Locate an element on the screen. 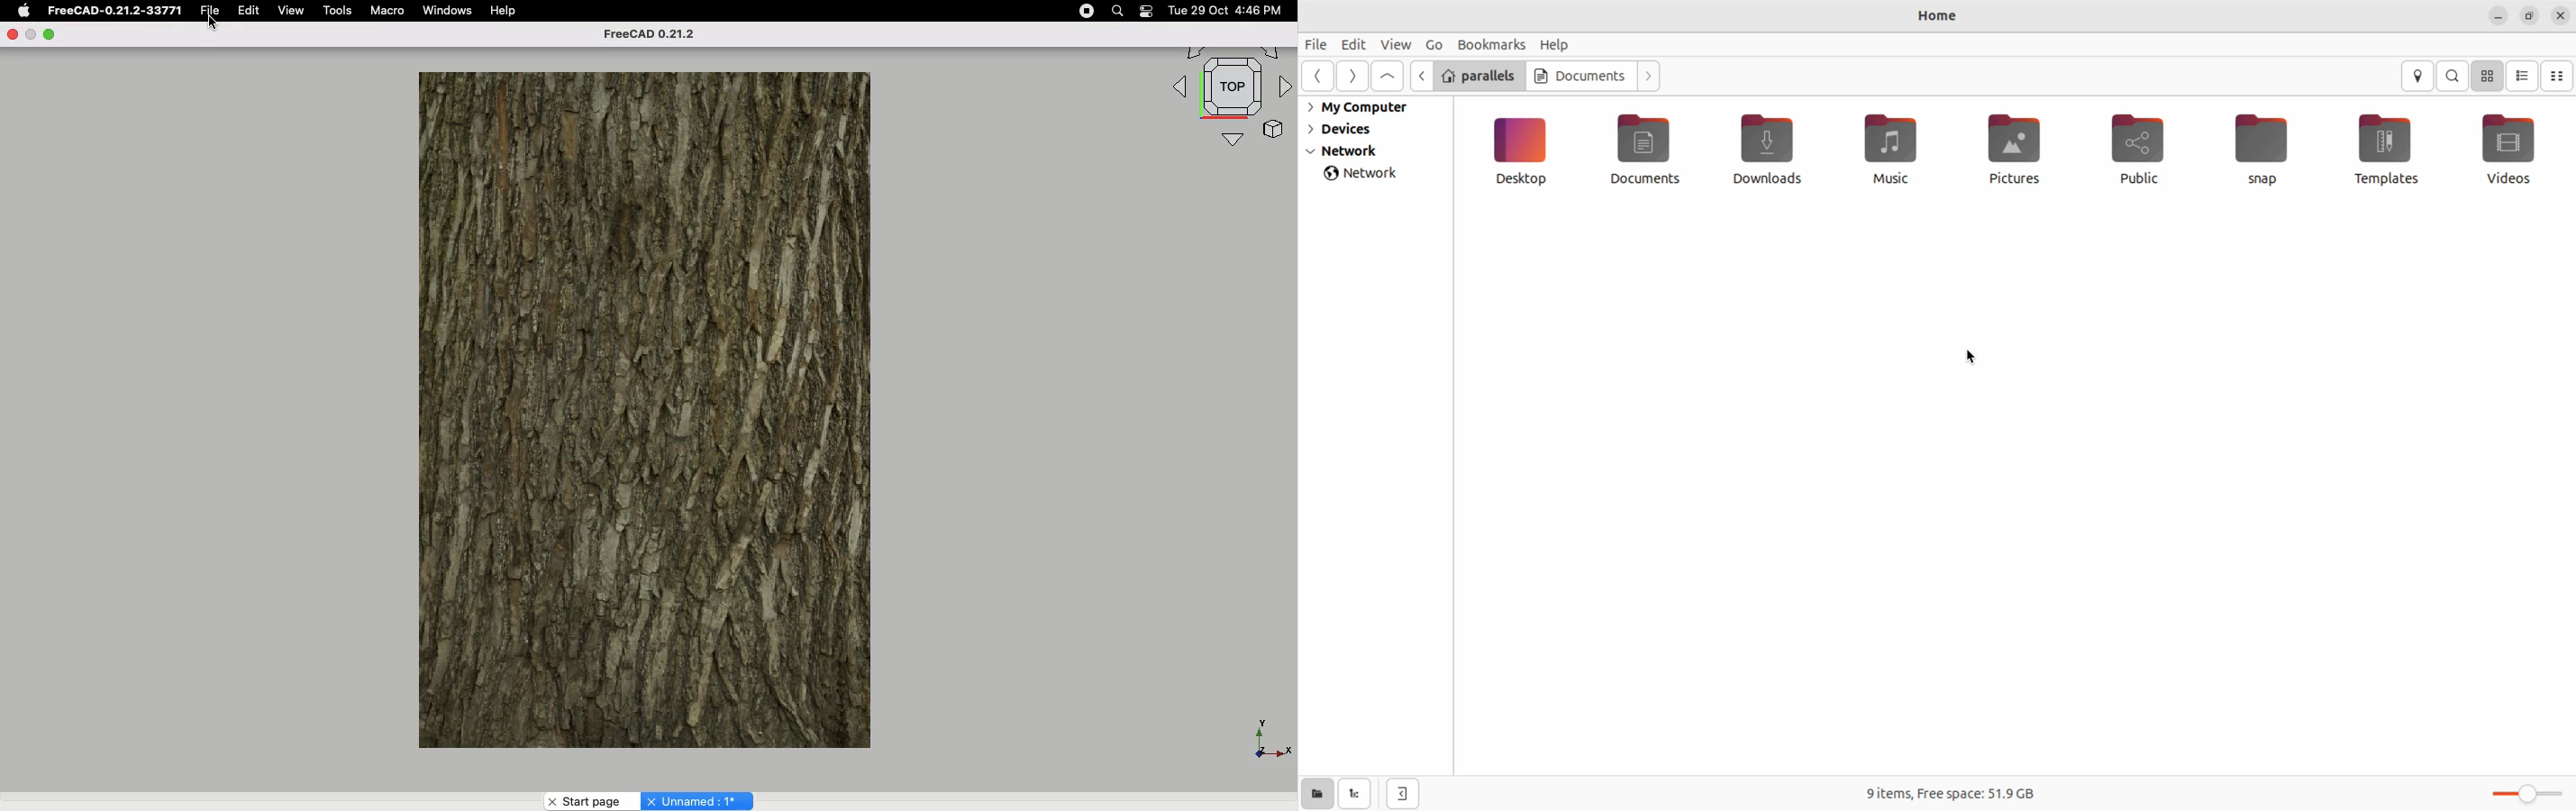 Image resolution: width=2576 pixels, height=812 pixels. Axis is located at coordinates (1268, 734).